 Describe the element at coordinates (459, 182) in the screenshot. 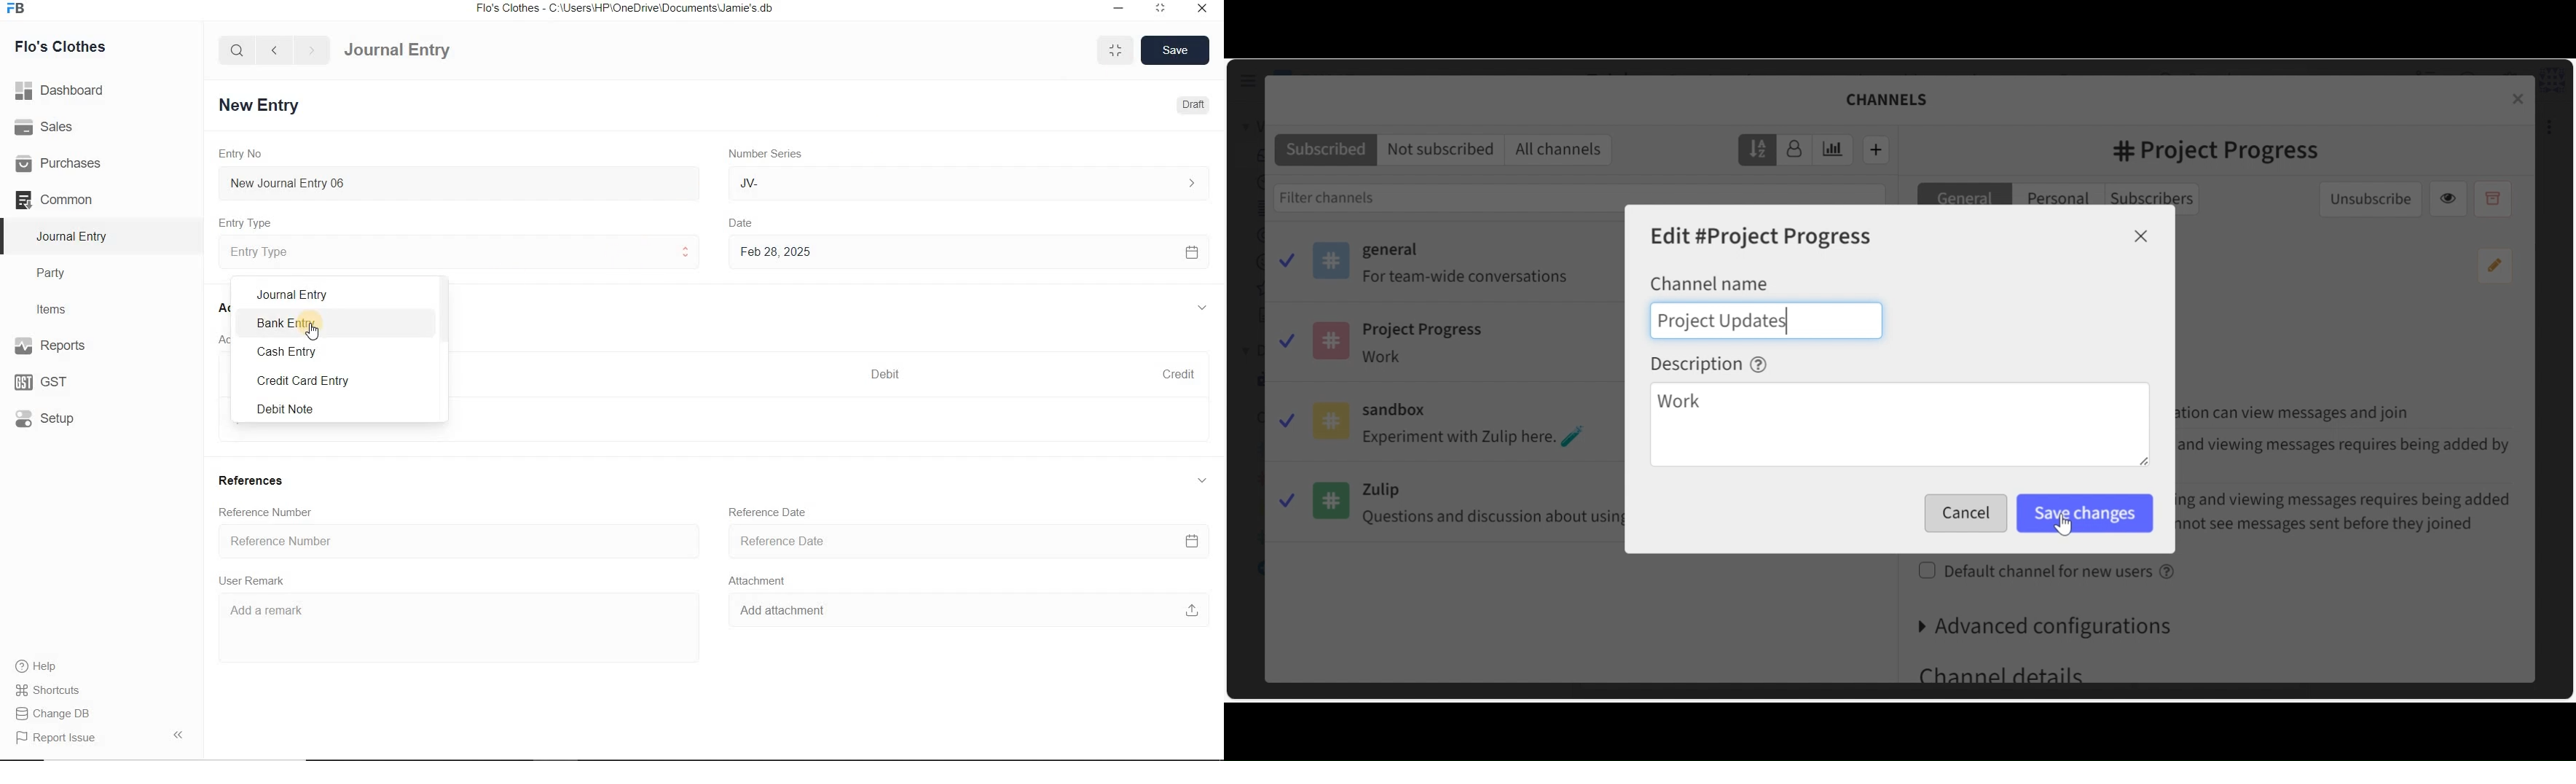

I see `New Journal Entry 06` at that location.